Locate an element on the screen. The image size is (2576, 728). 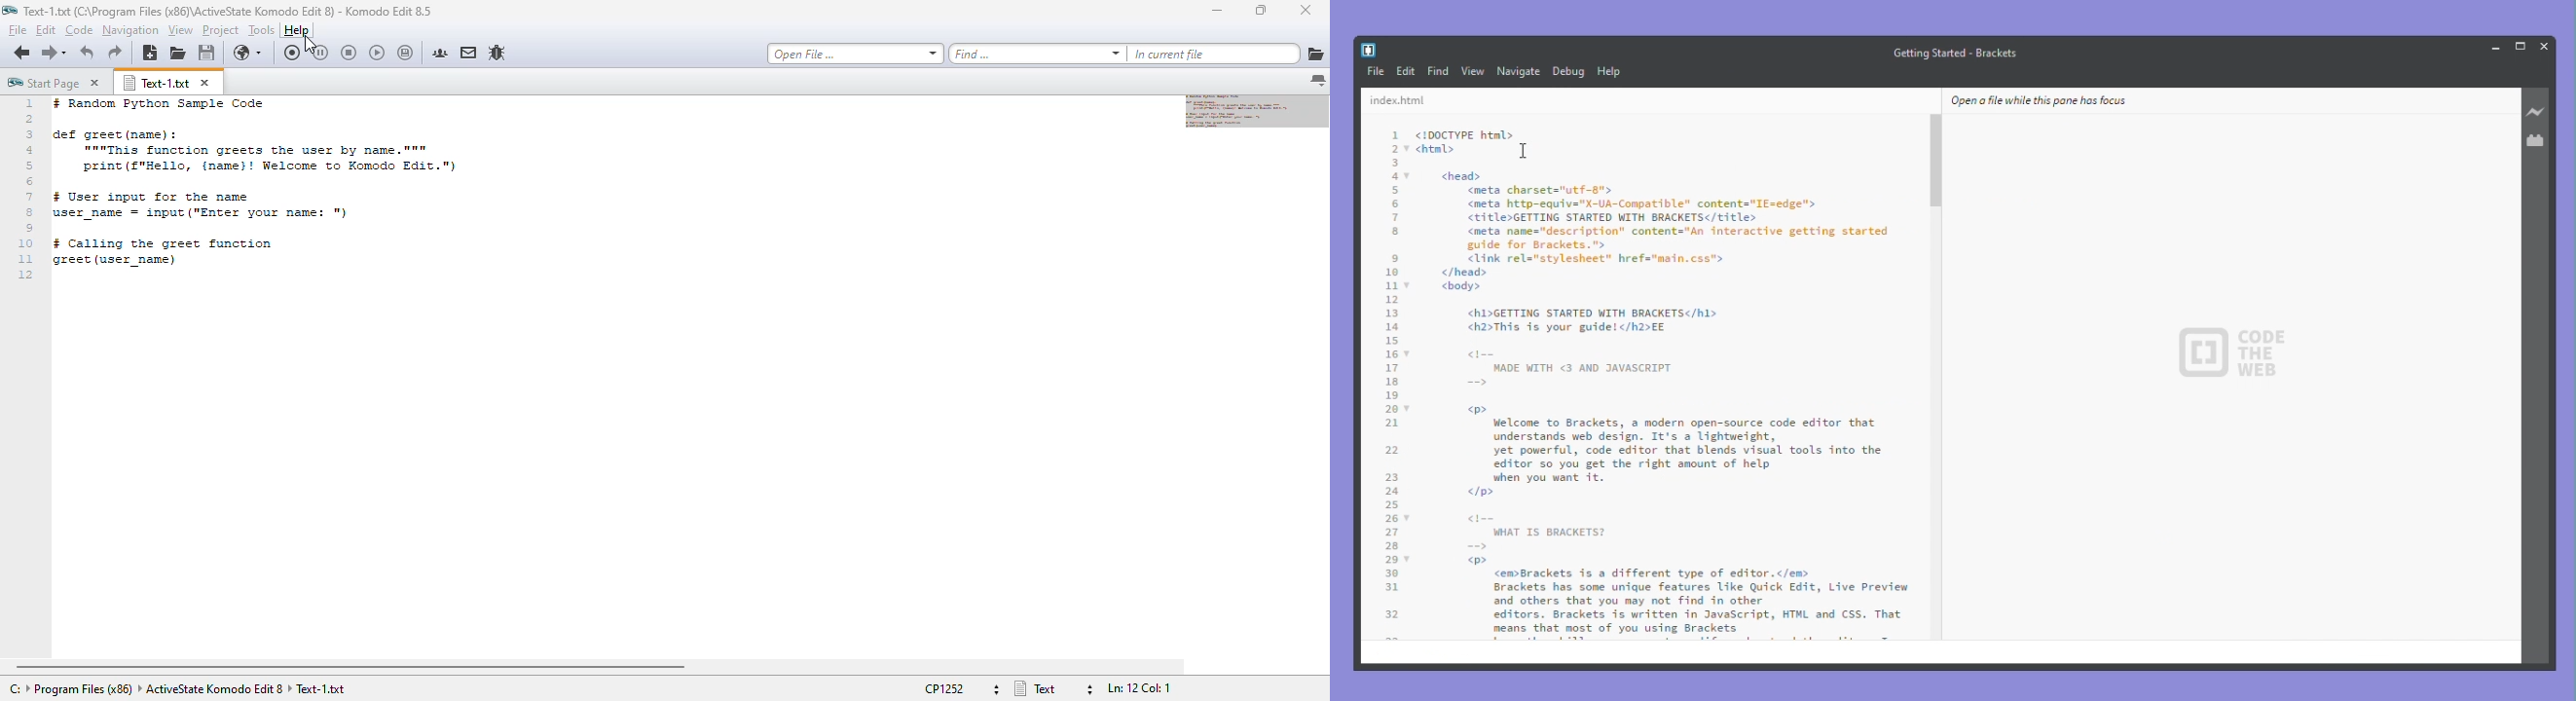
22 is located at coordinates (1391, 450).